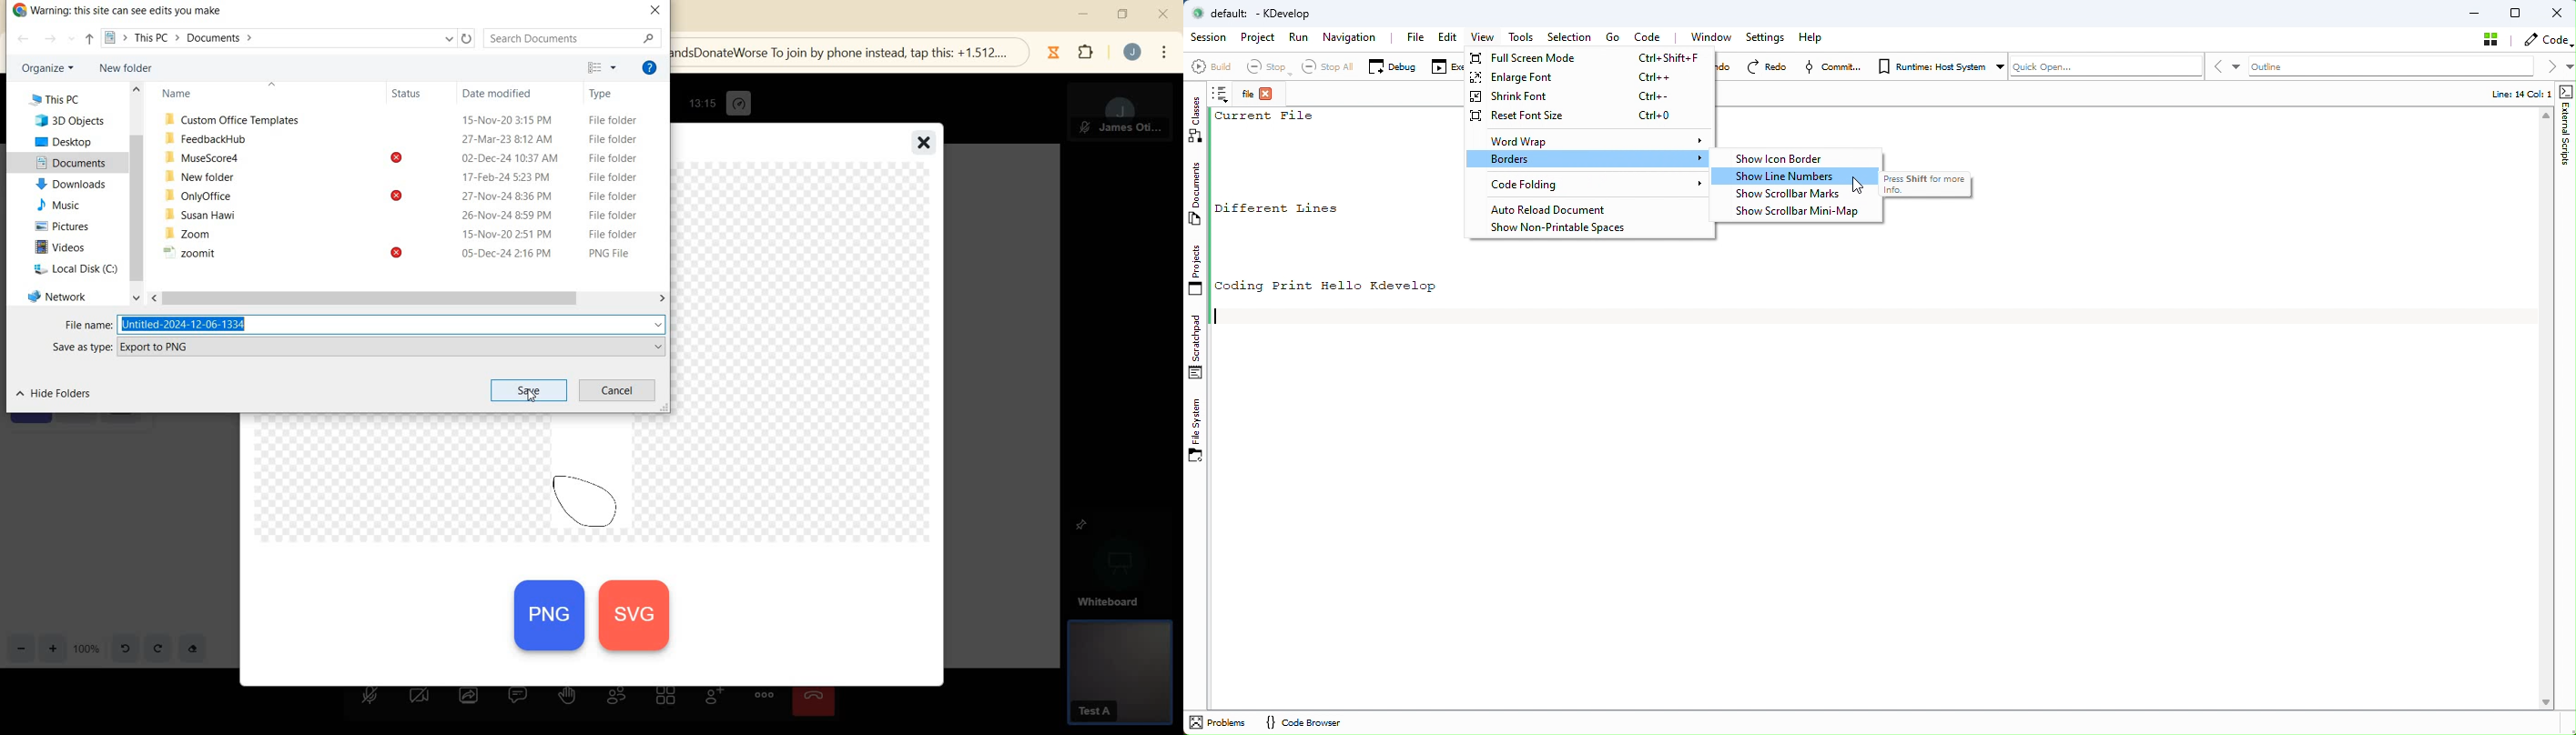  I want to click on File folder, so click(613, 214).